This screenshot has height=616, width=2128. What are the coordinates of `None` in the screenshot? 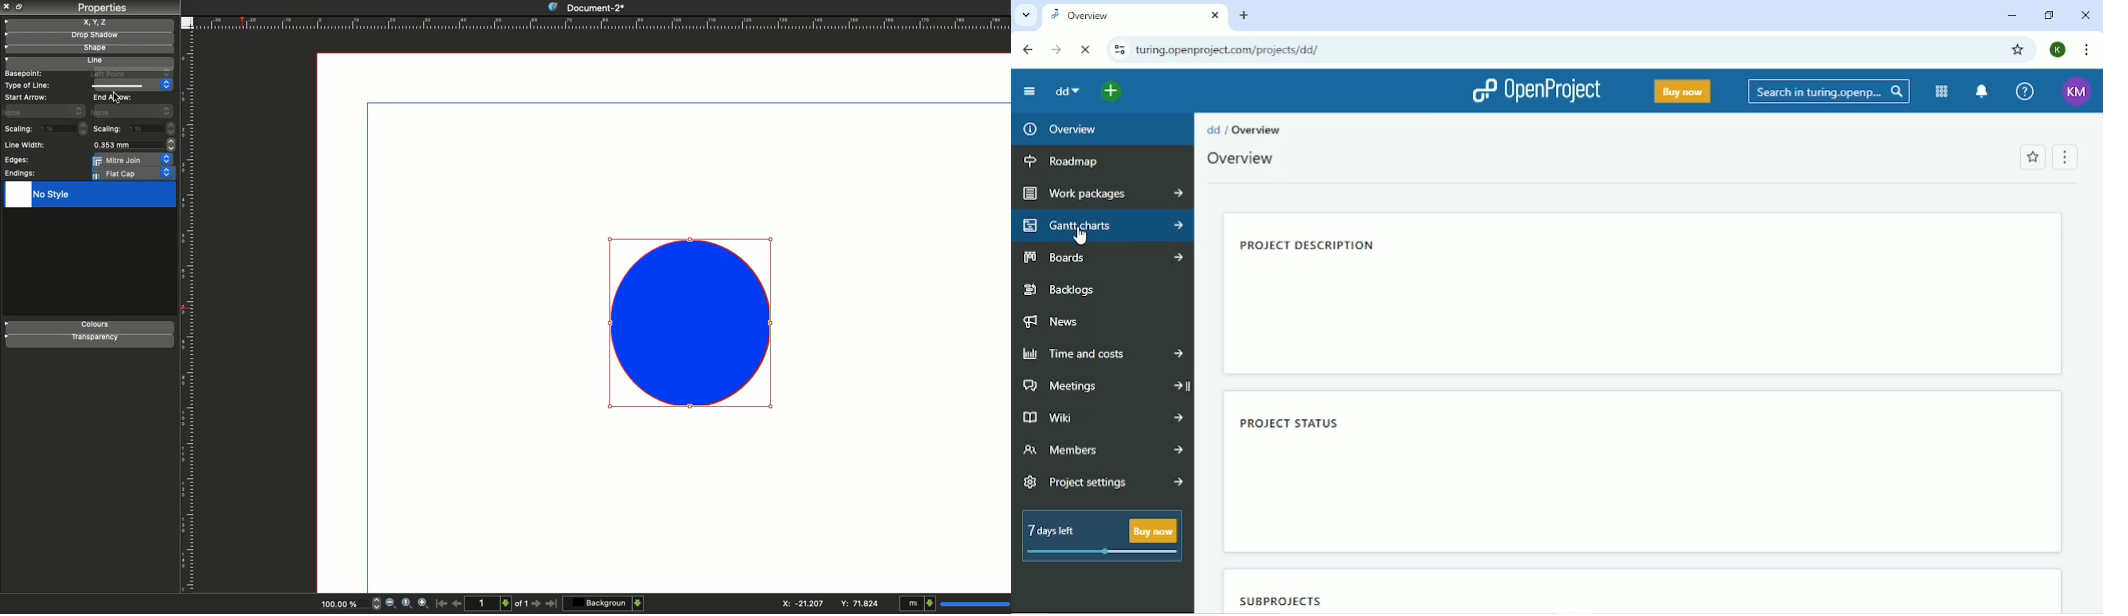 It's located at (45, 110).